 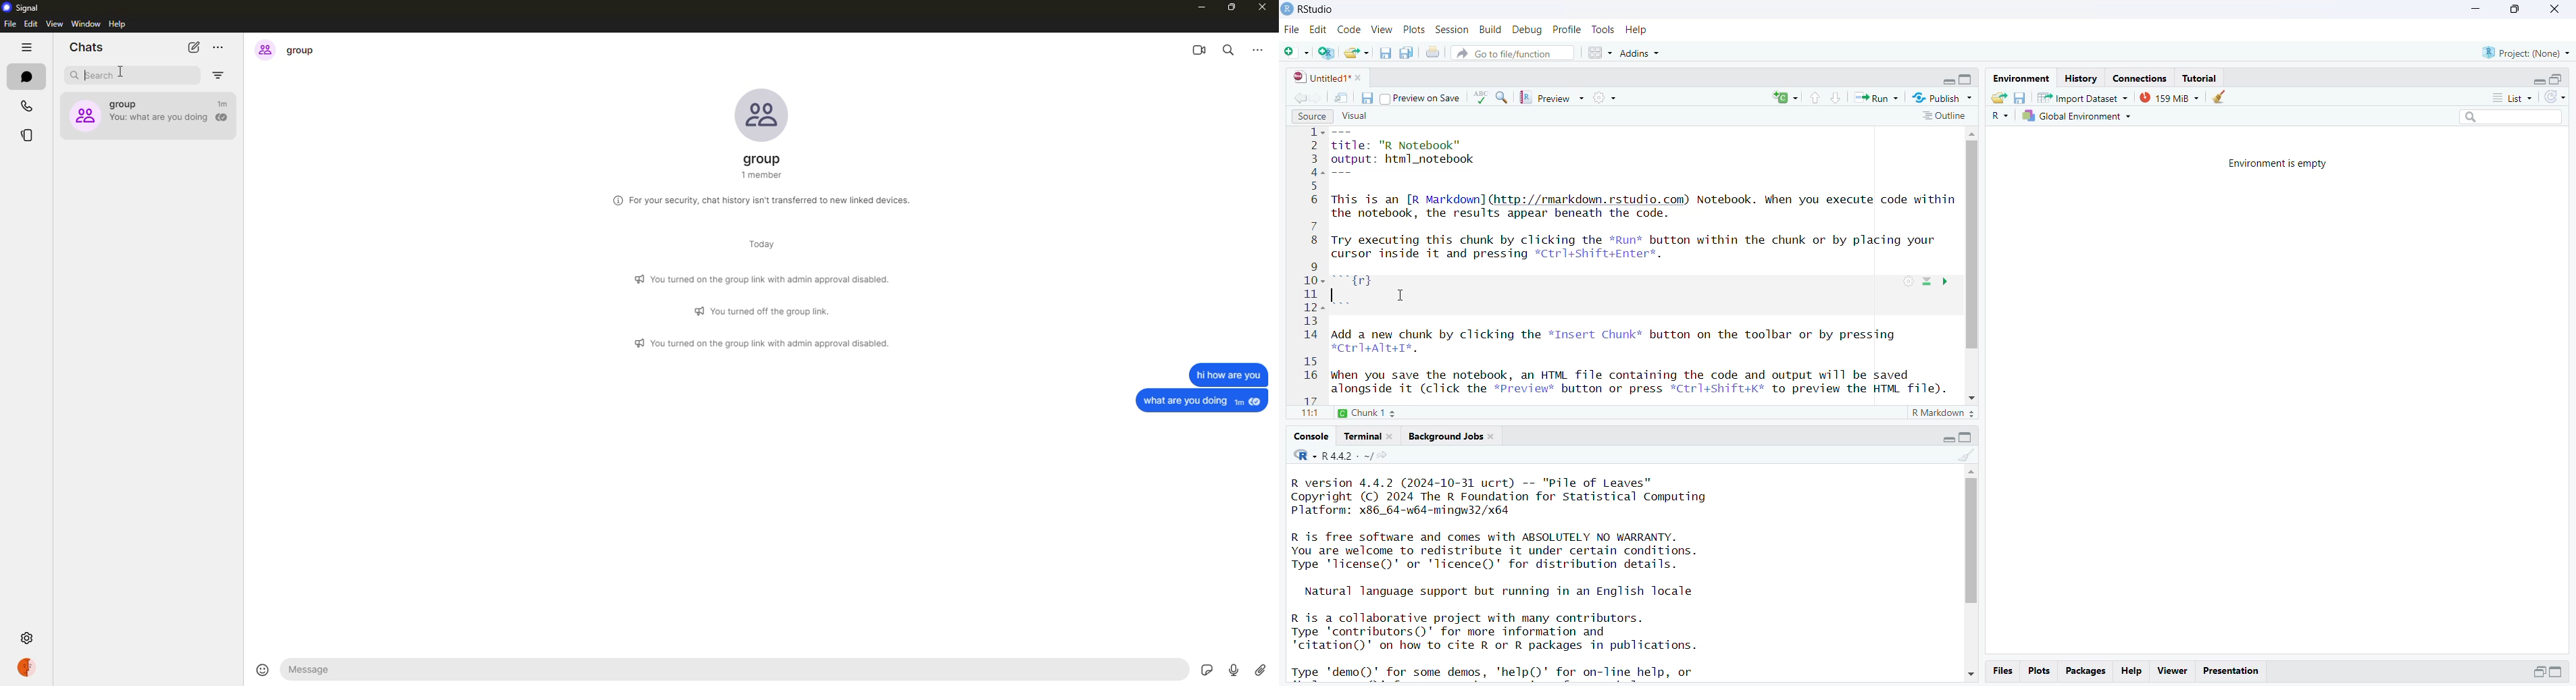 I want to click on go backward, so click(x=1298, y=96).